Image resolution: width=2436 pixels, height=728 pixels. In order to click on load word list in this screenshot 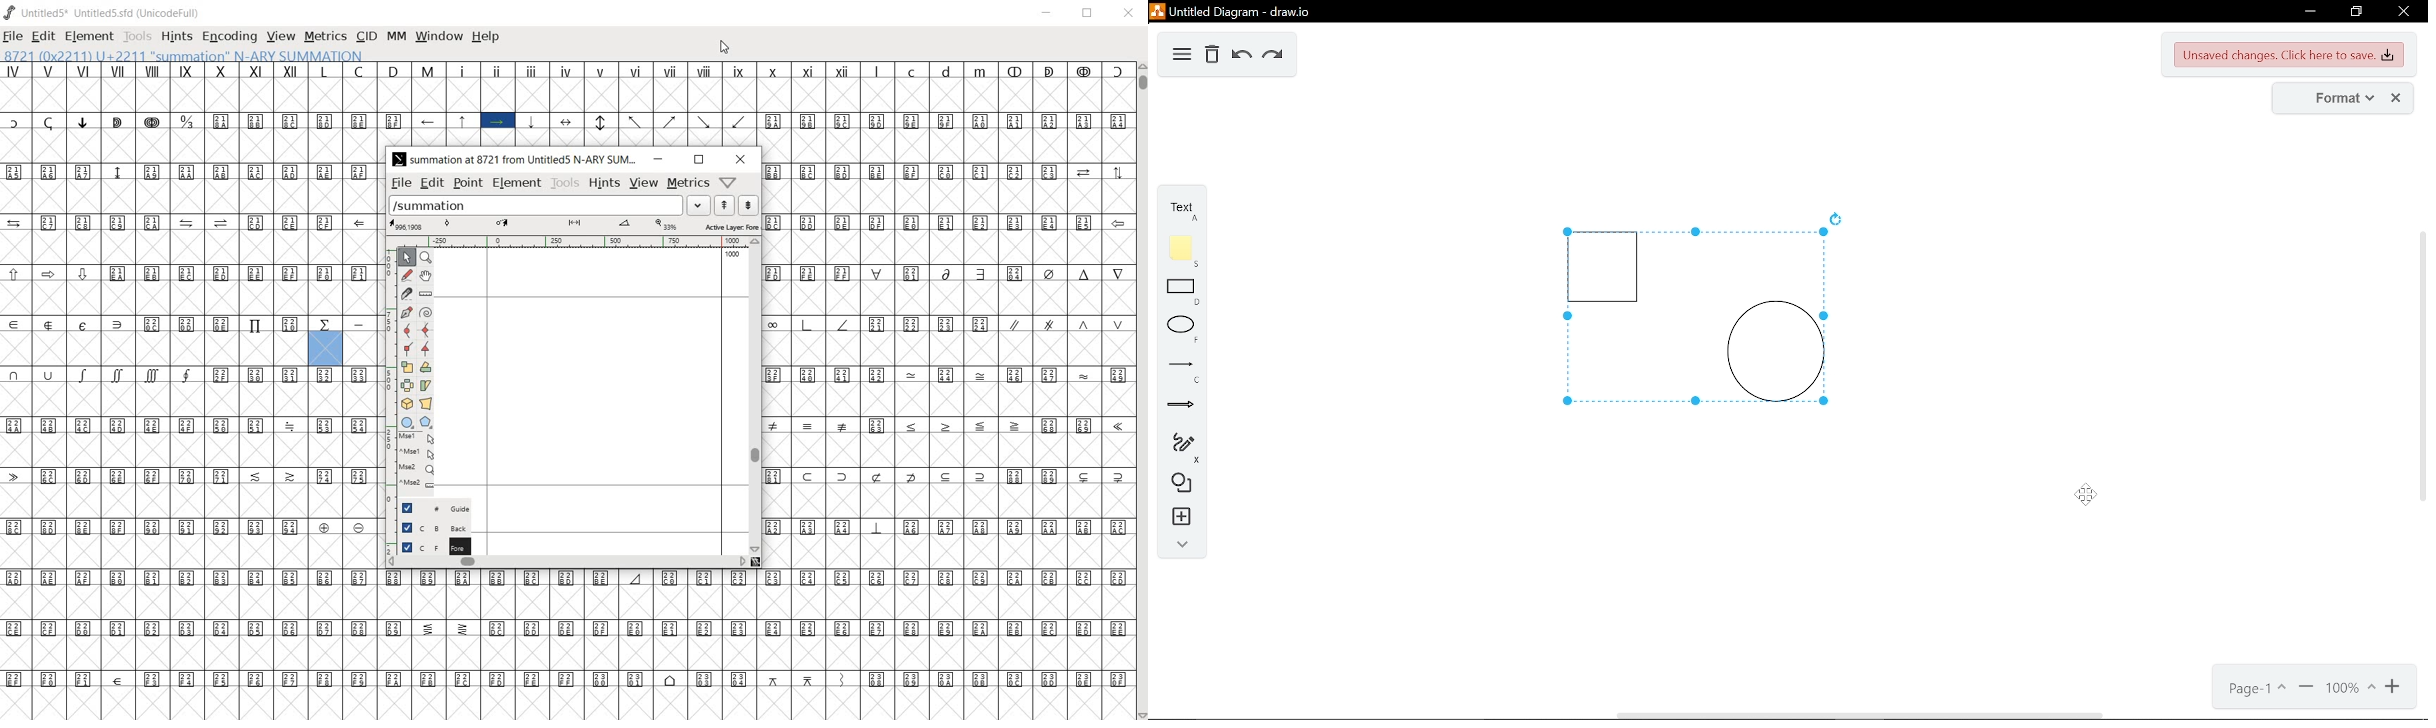, I will do `click(550, 205)`.